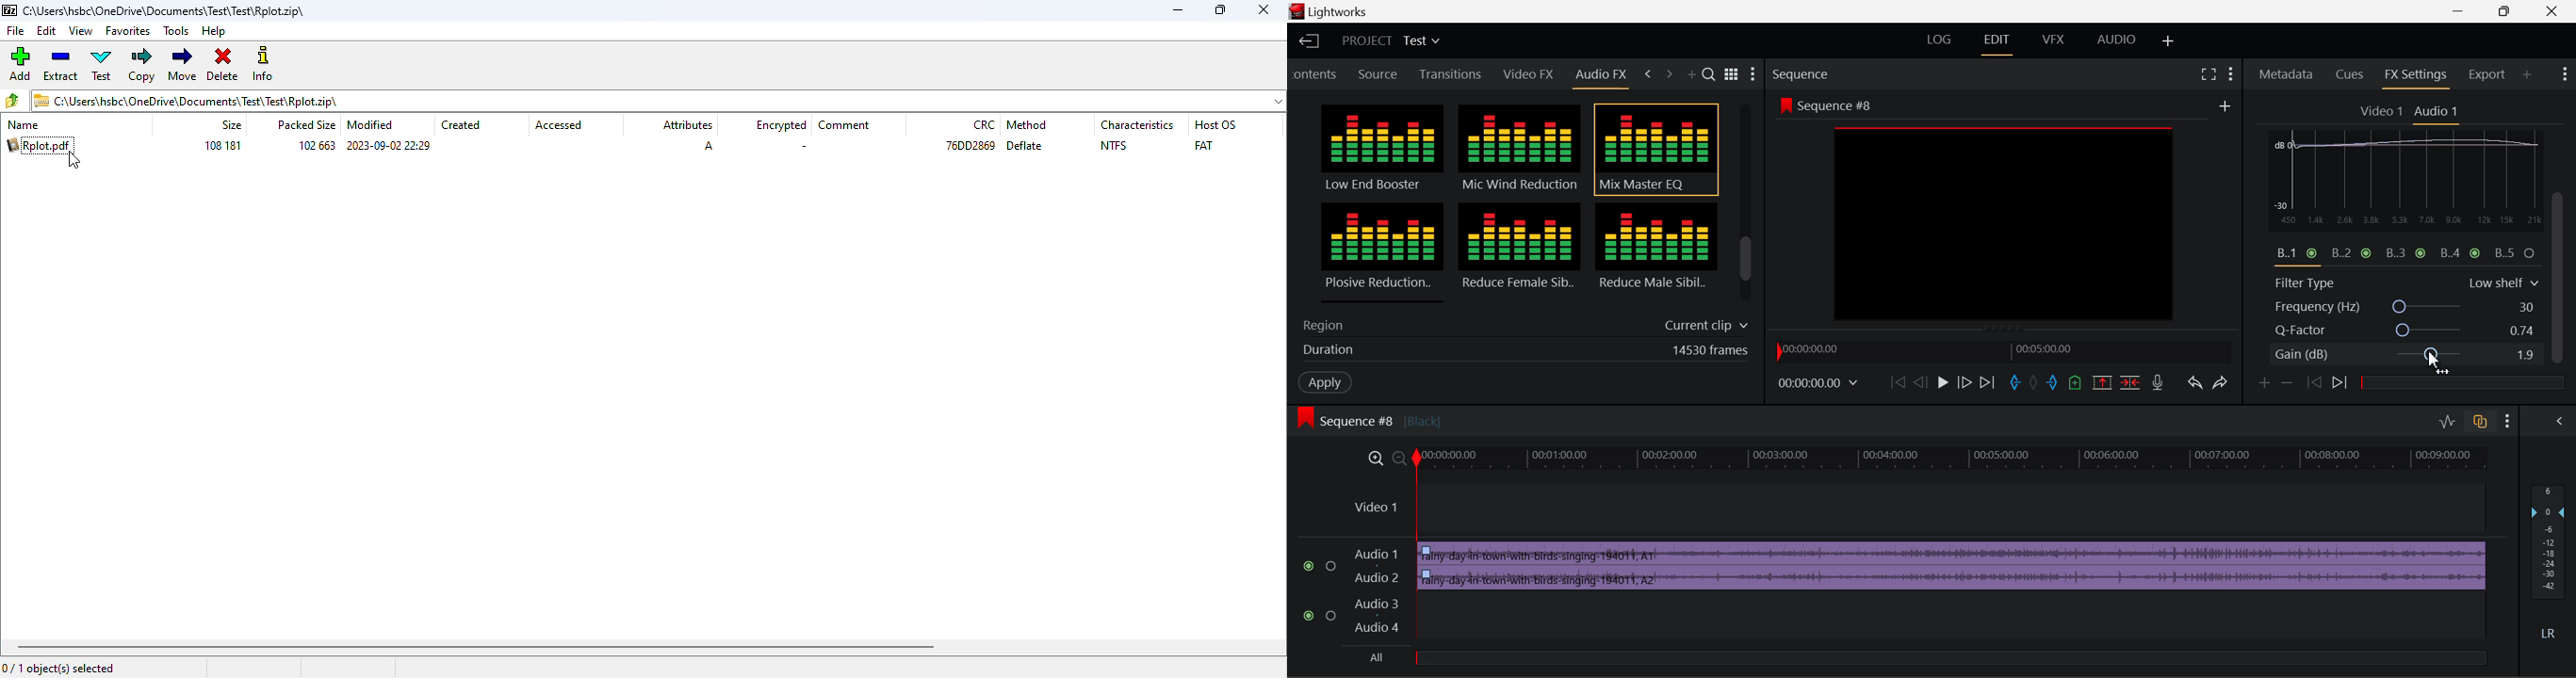 The width and height of the screenshot is (2576, 700). What do you see at coordinates (2511, 11) in the screenshot?
I see `Minimize` at bounding box center [2511, 11].